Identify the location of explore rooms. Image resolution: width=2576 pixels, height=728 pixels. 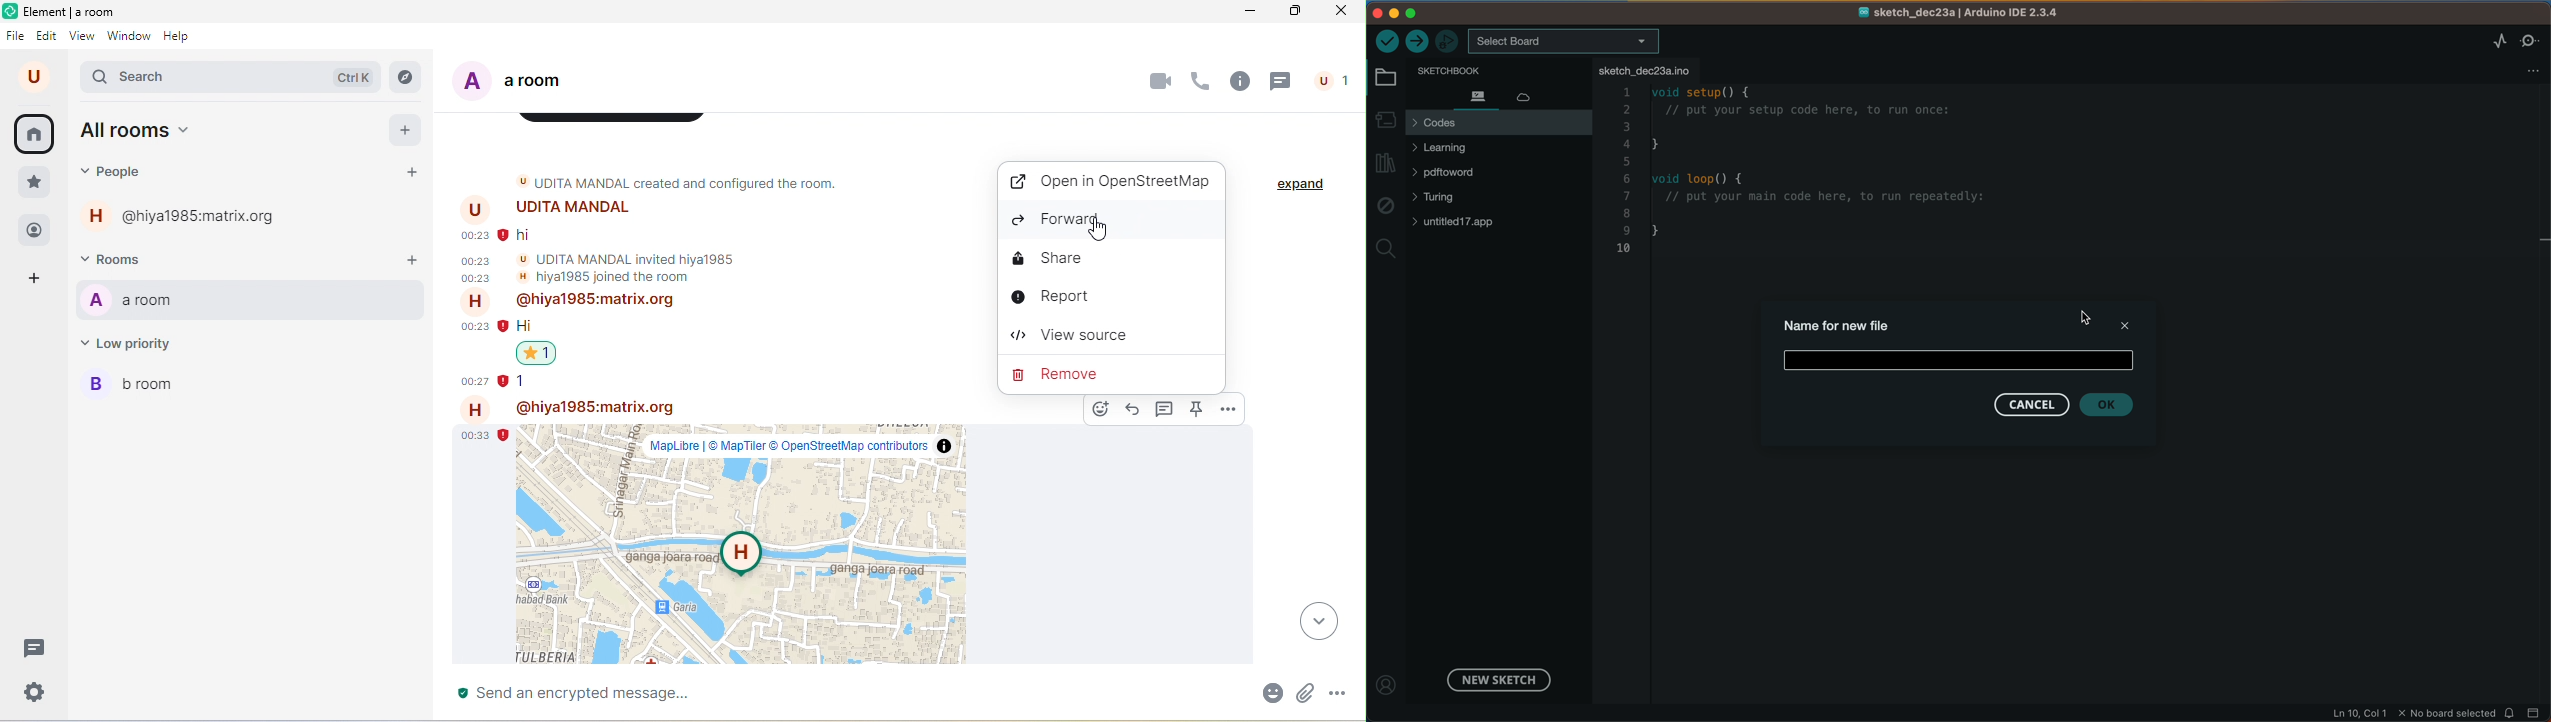
(406, 76).